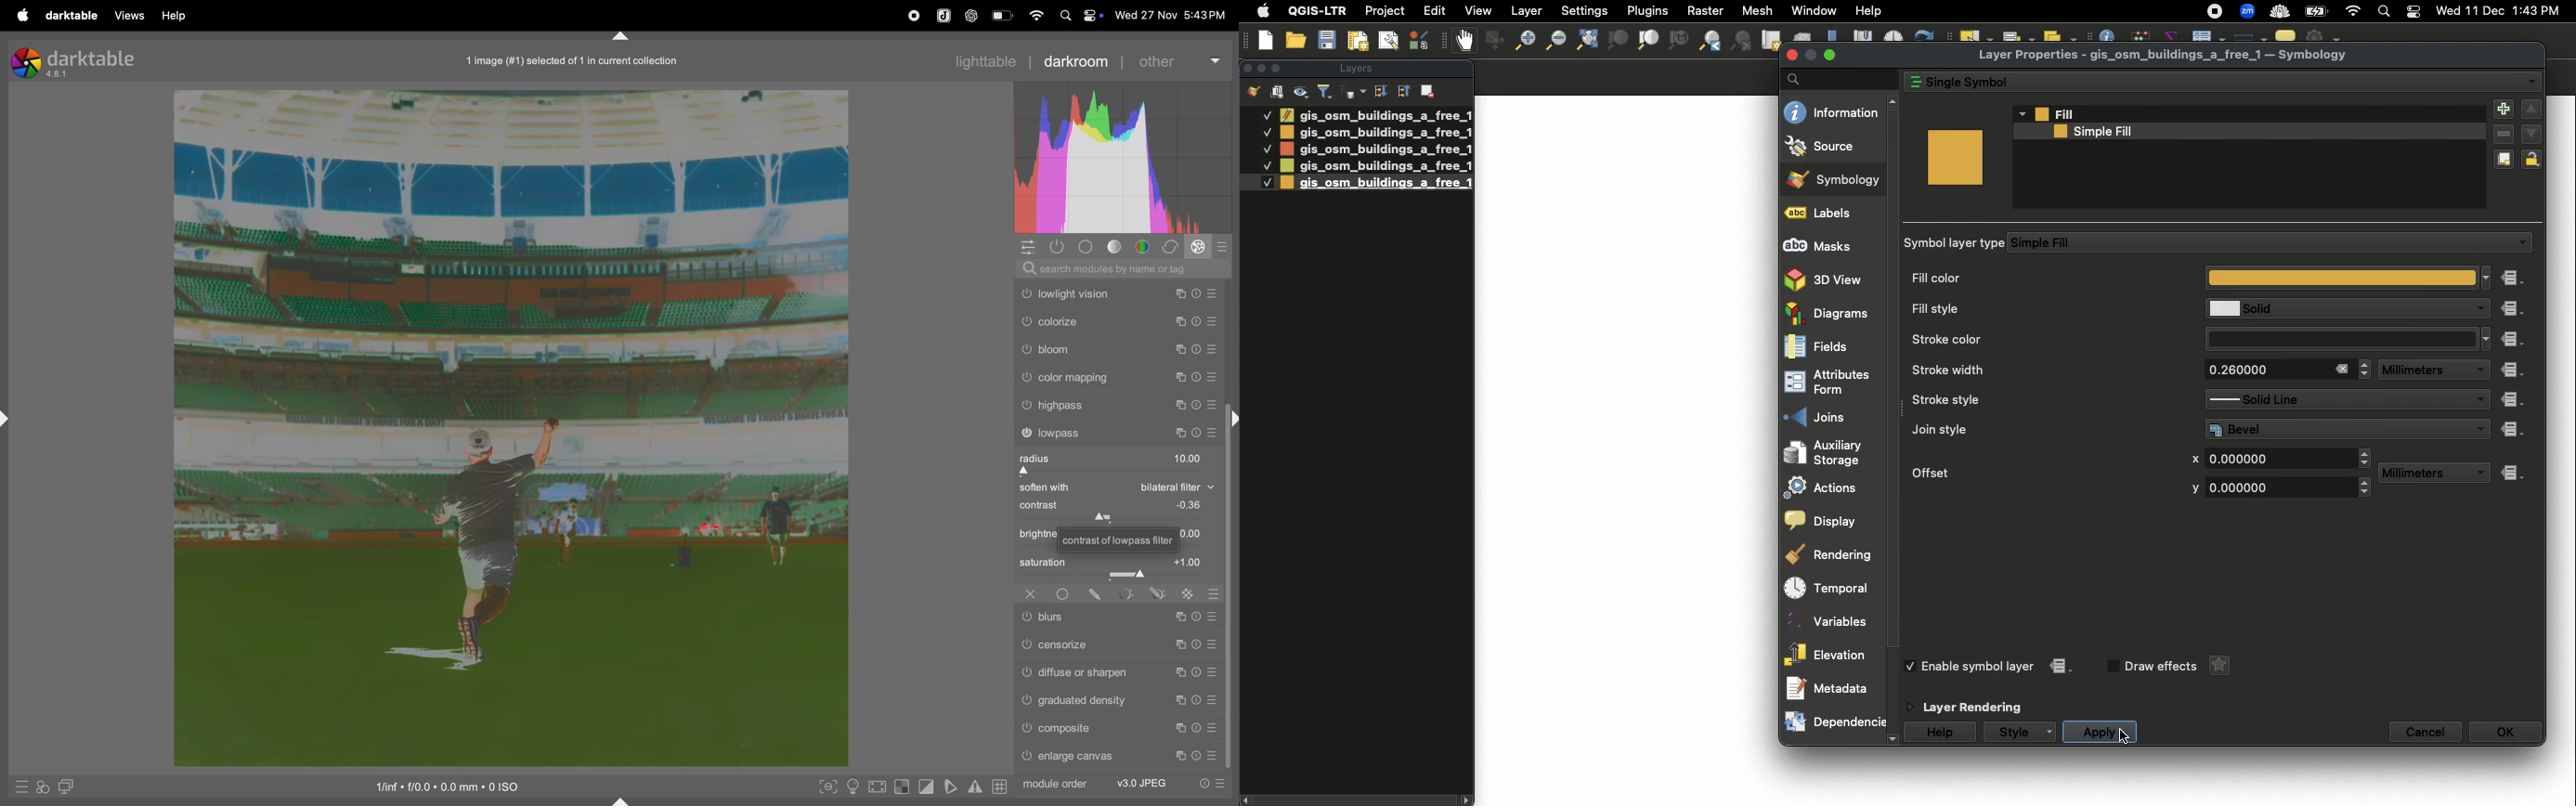 This screenshot has width=2576, height=812. What do you see at coordinates (1266, 114) in the screenshot?
I see `Checked` at bounding box center [1266, 114].